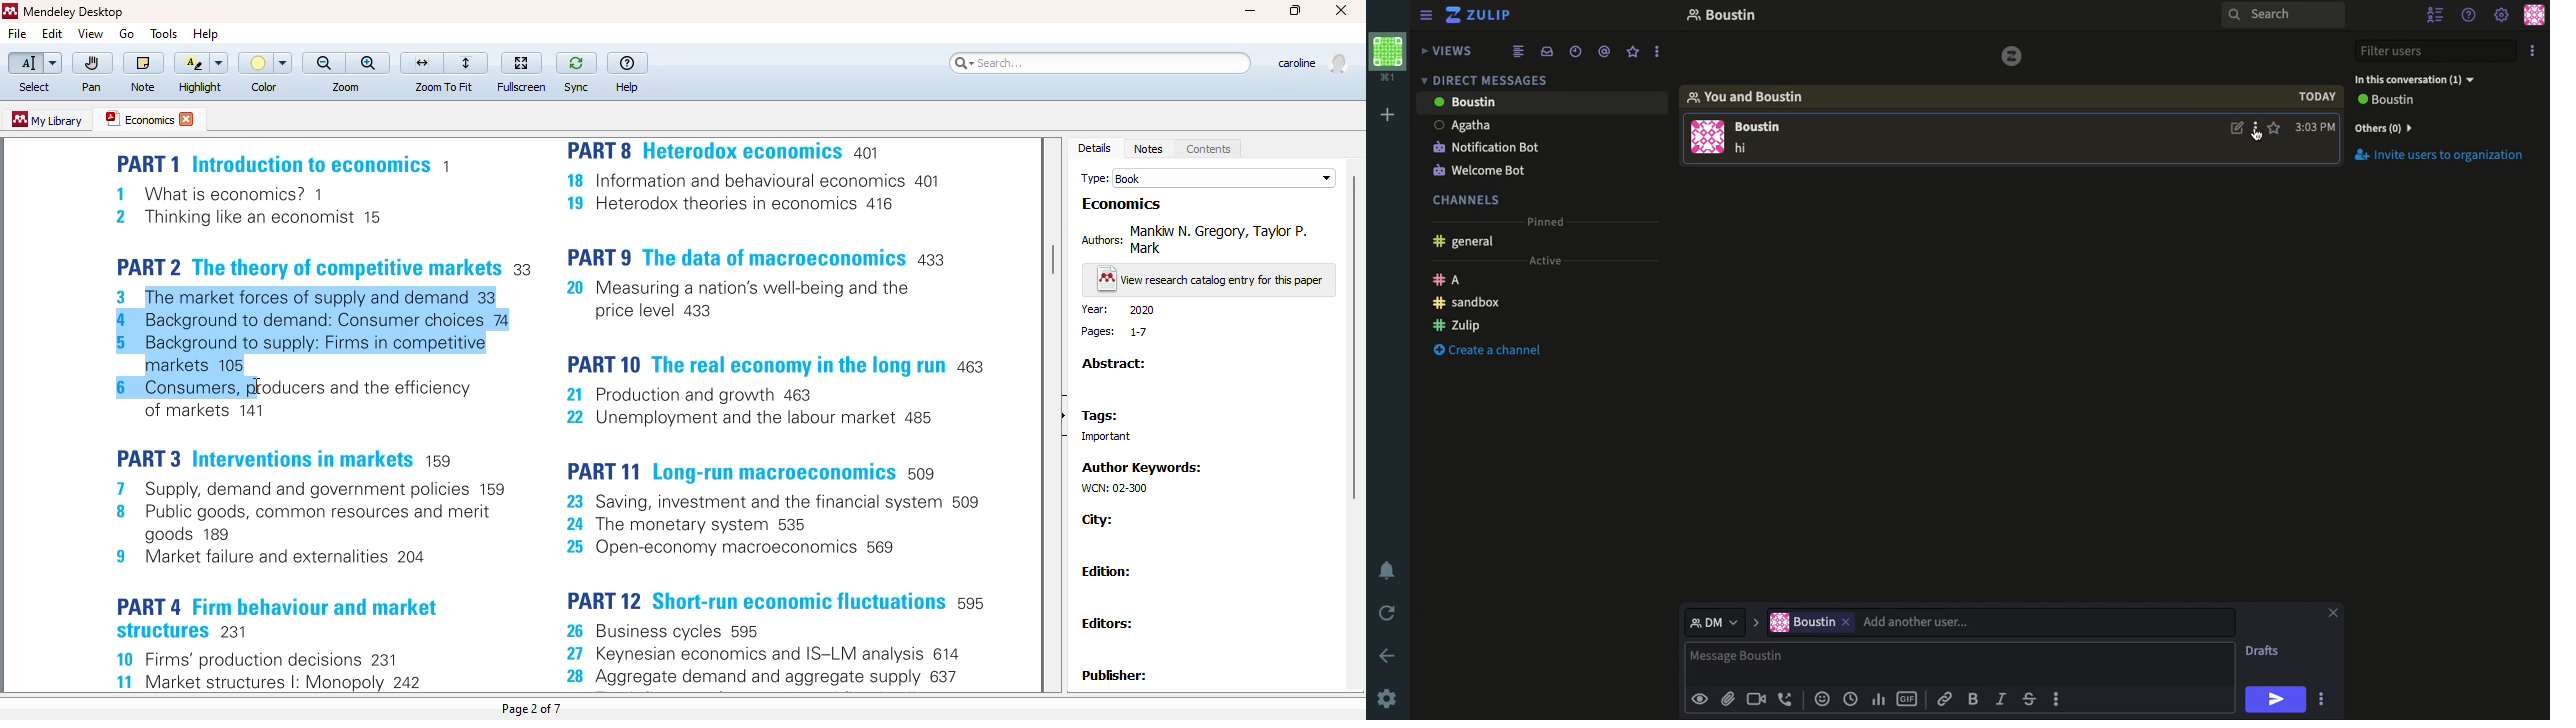 The image size is (2576, 728). What do you see at coordinates (2275, 128) in the screenshot?
I see `Favorite` at bounding box center [2275, 128].